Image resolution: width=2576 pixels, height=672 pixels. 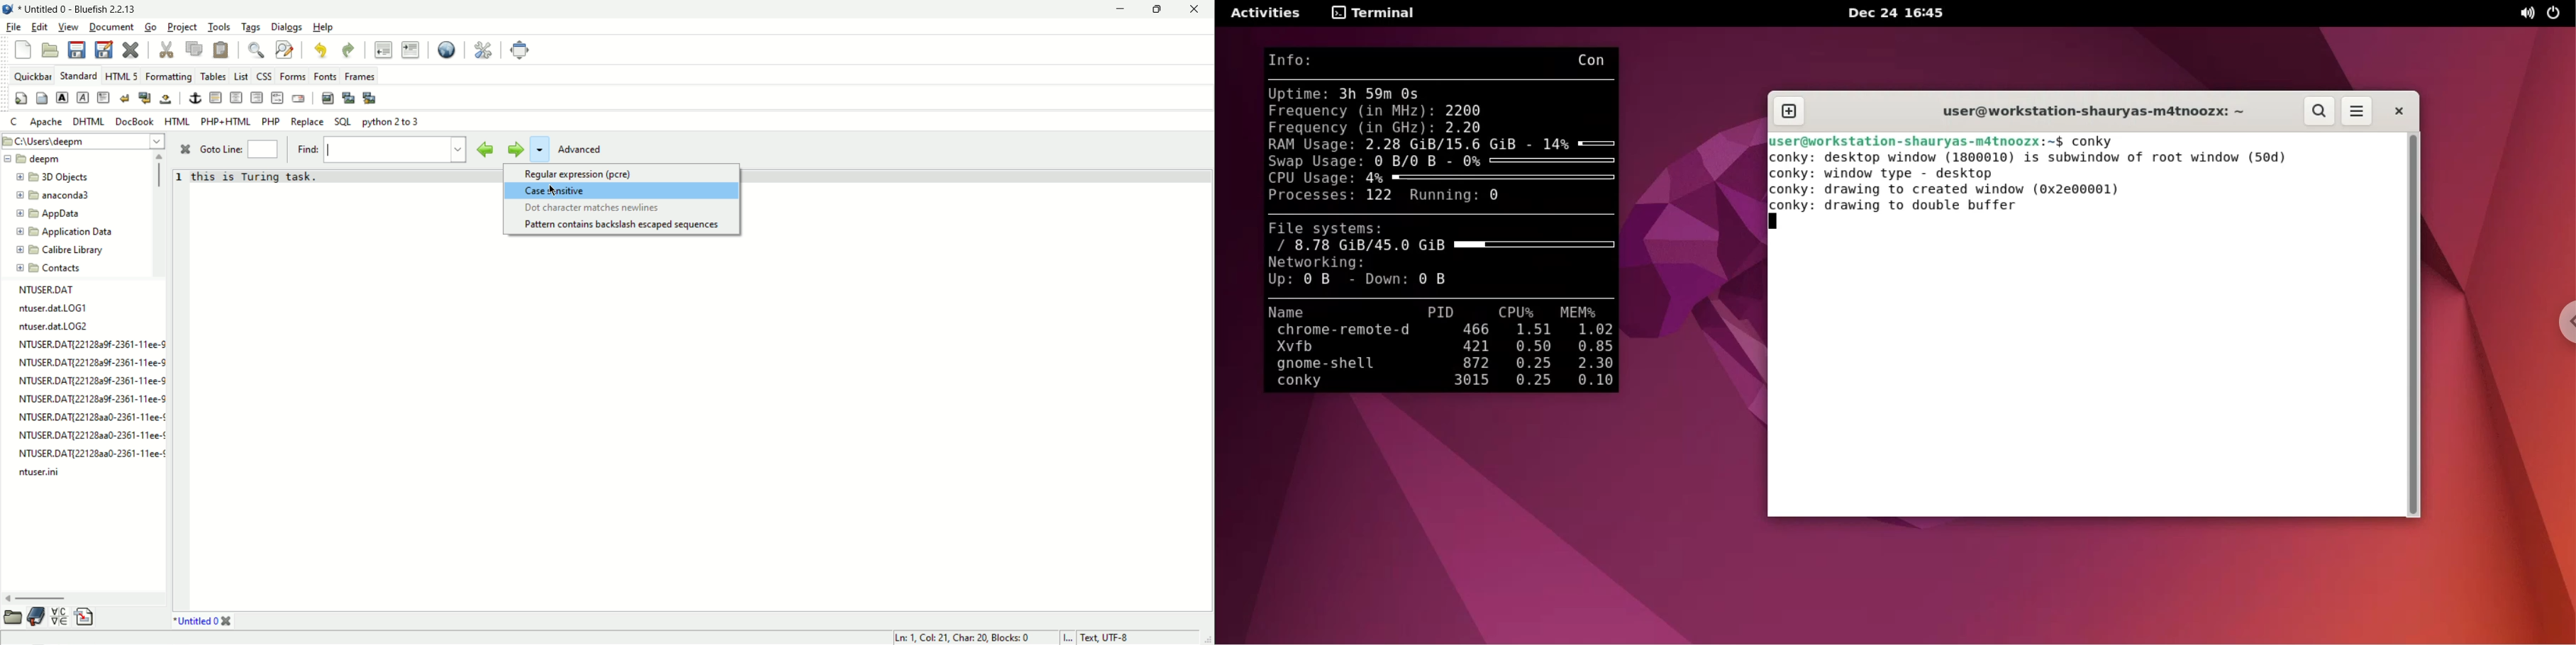 What do you see at coordinates (84, 98) in the screenshot?
I see `emphasis` at bounding box center [84, 98].